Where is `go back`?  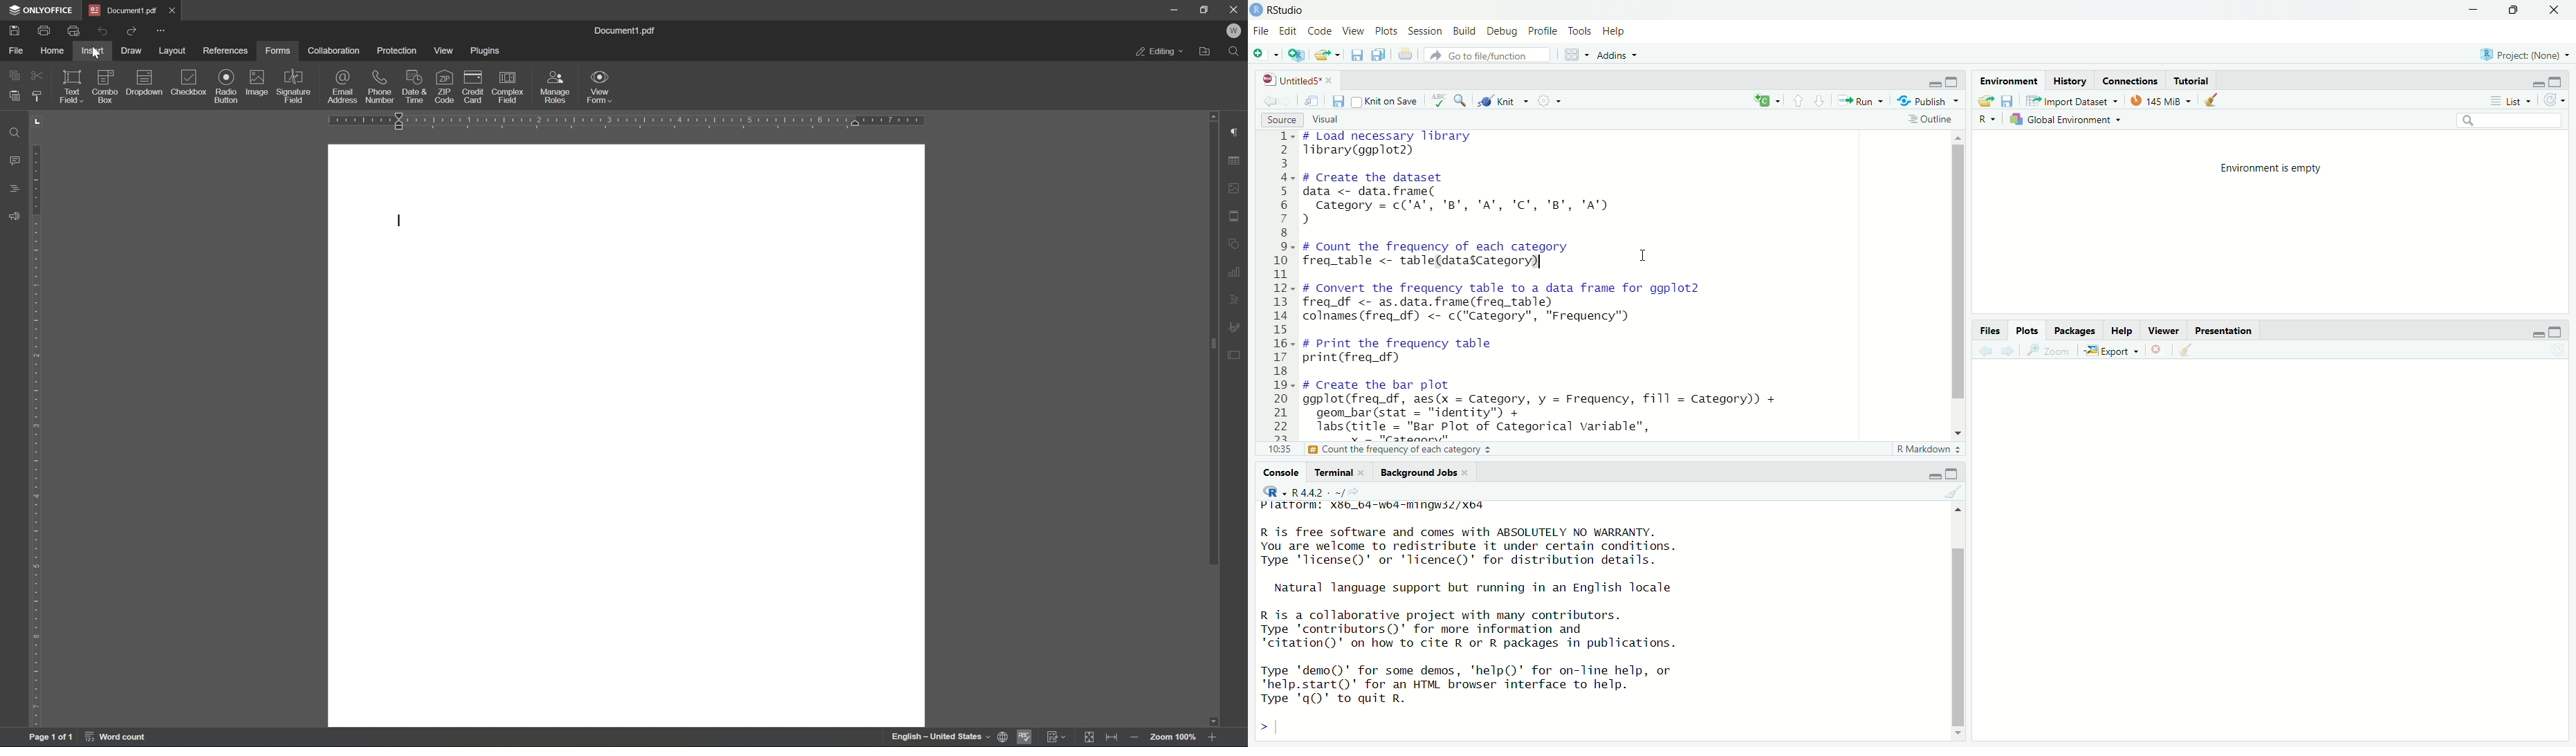 go back is located at coordinates (1269, 102).